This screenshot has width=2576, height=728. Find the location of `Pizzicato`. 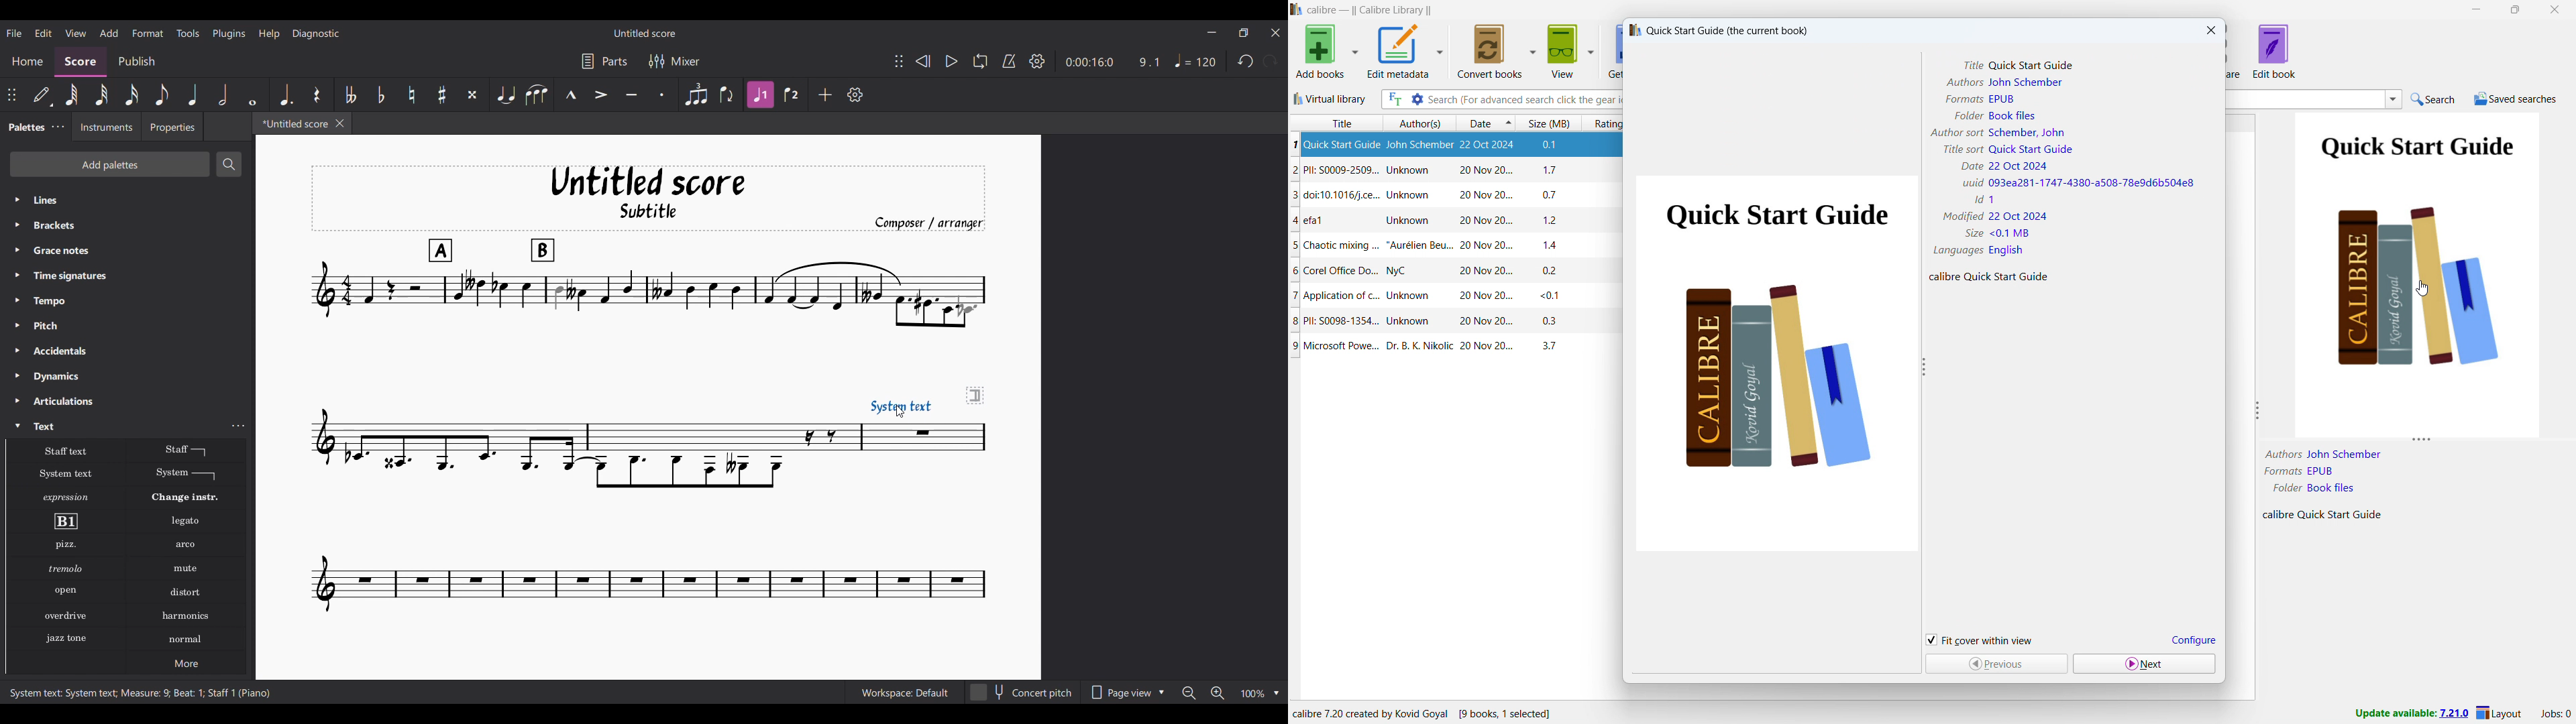

Pizzicato is located at coordinates (66, 544).